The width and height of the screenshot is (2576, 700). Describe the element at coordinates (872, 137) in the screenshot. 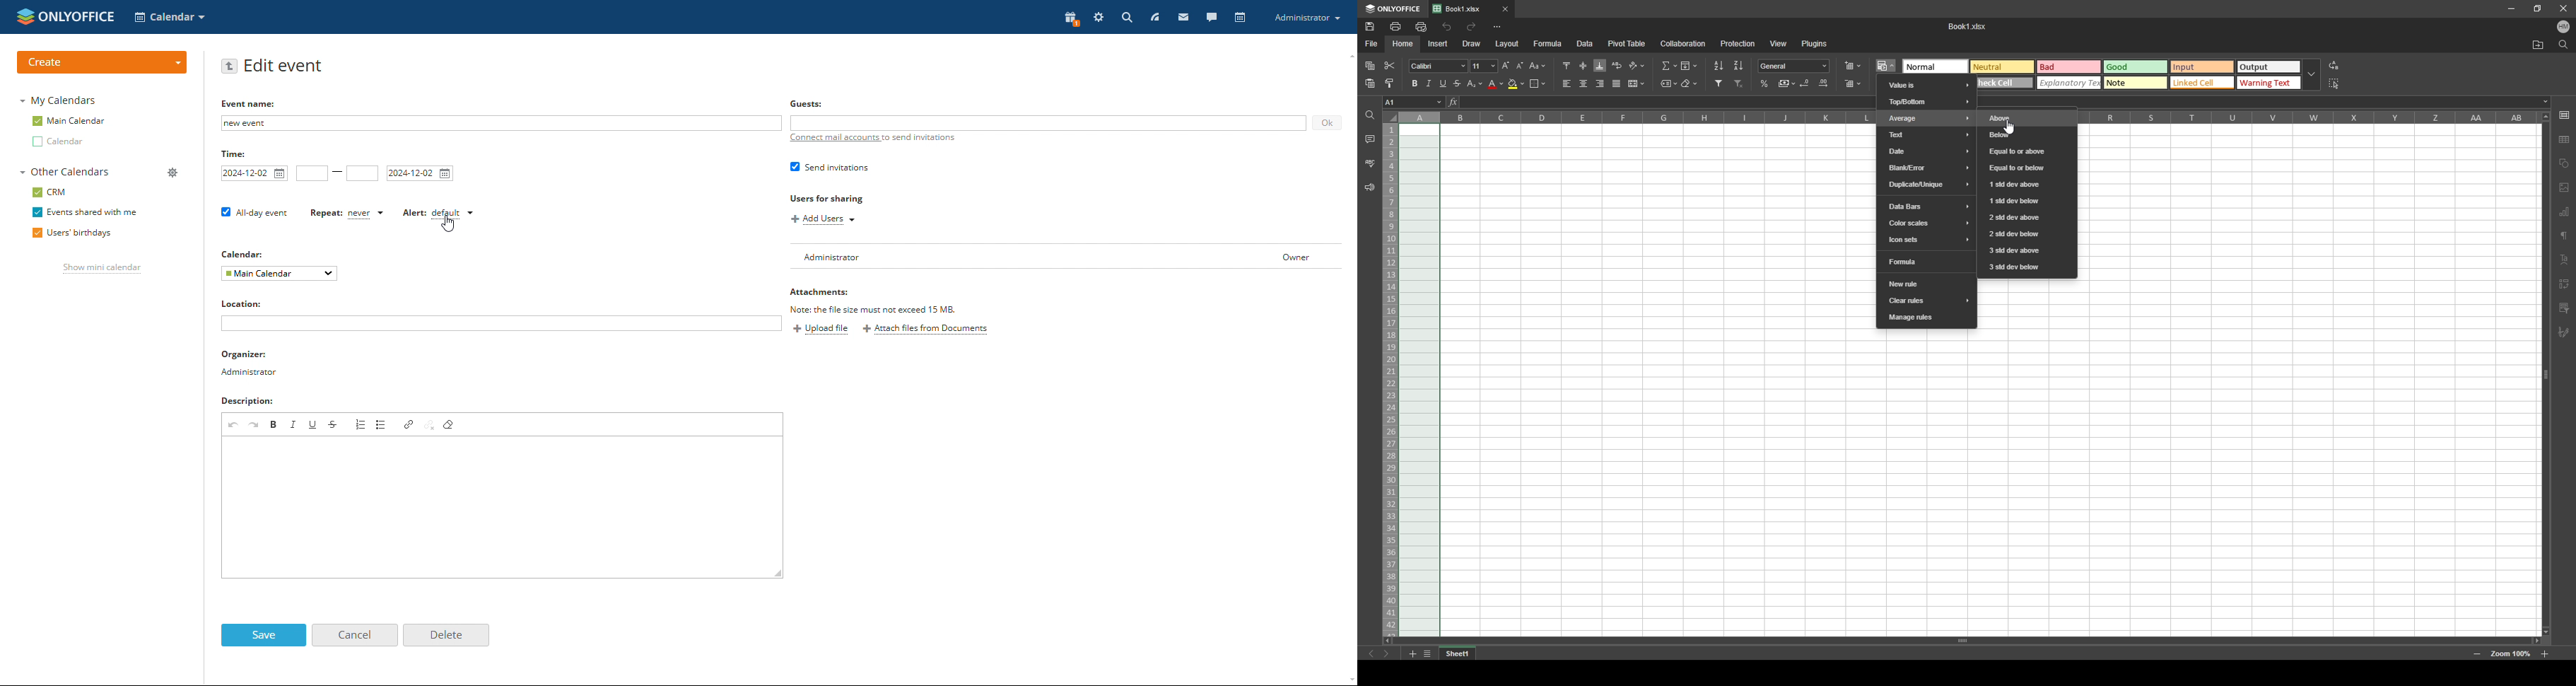

I see `connect mail accounts` at that location.